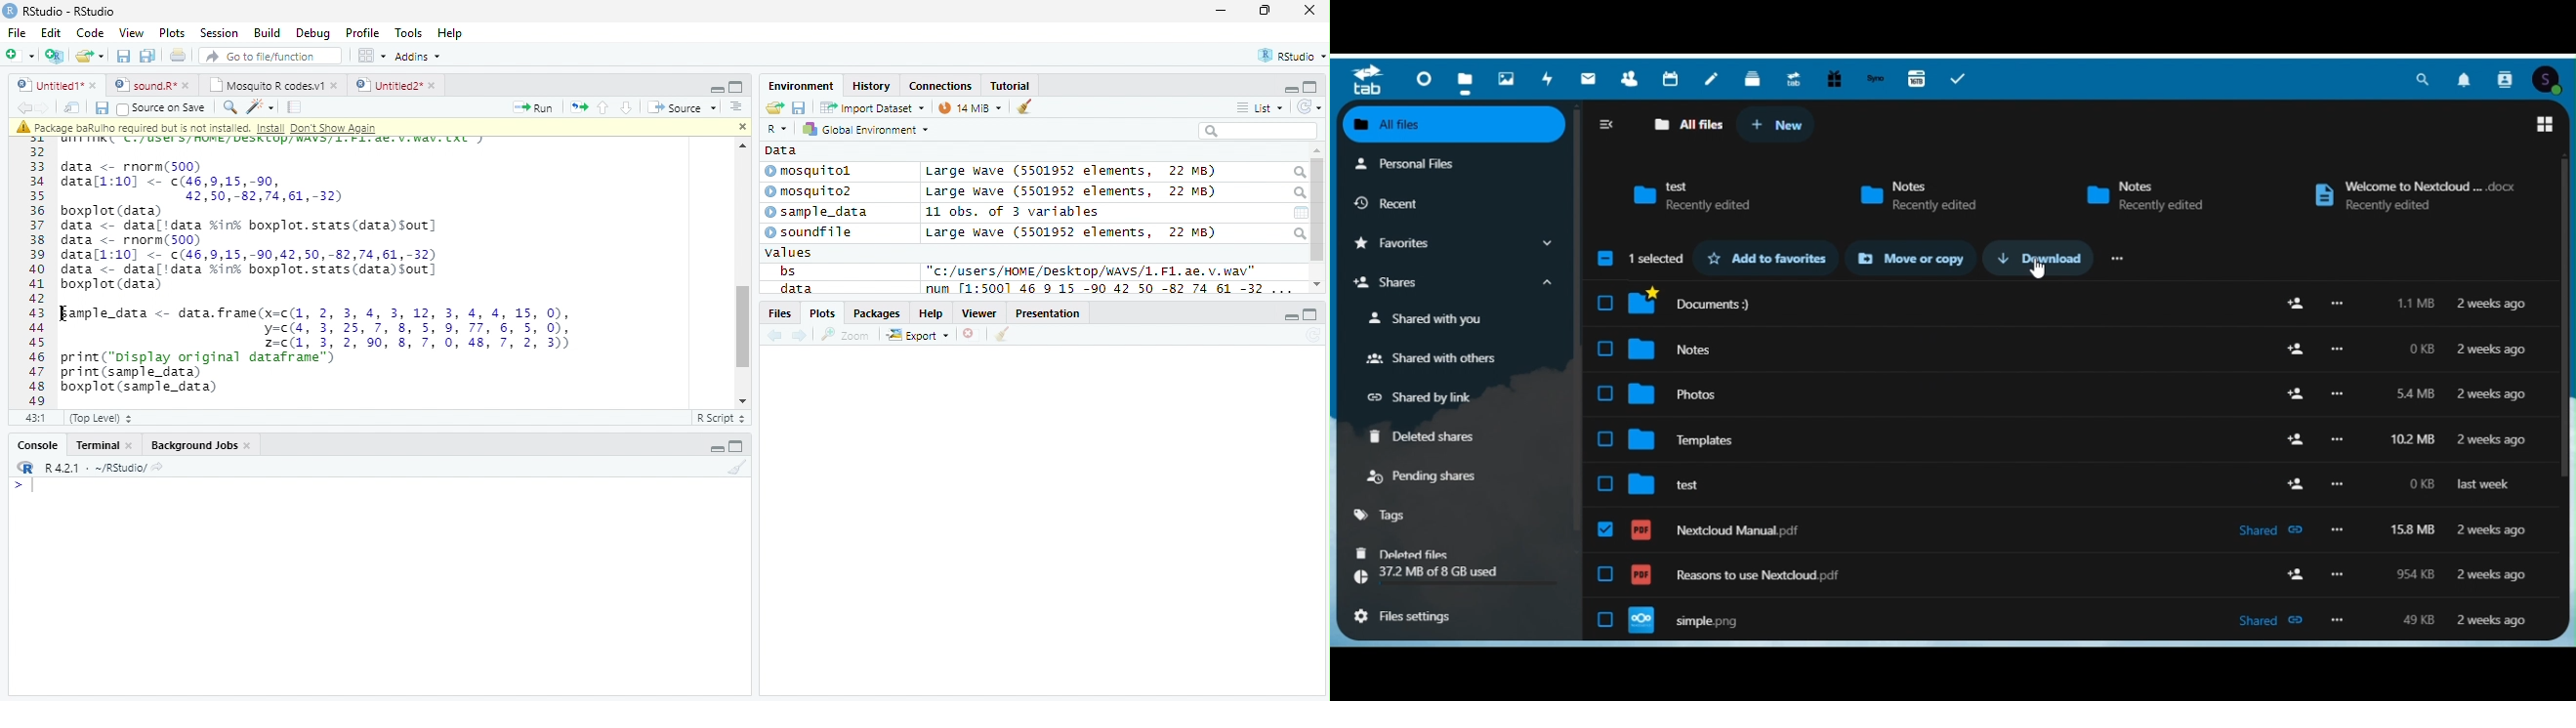  What do you see at coordinates (34, 444) in the screenshot?
I see `Console` at bounding box center [34, 444].